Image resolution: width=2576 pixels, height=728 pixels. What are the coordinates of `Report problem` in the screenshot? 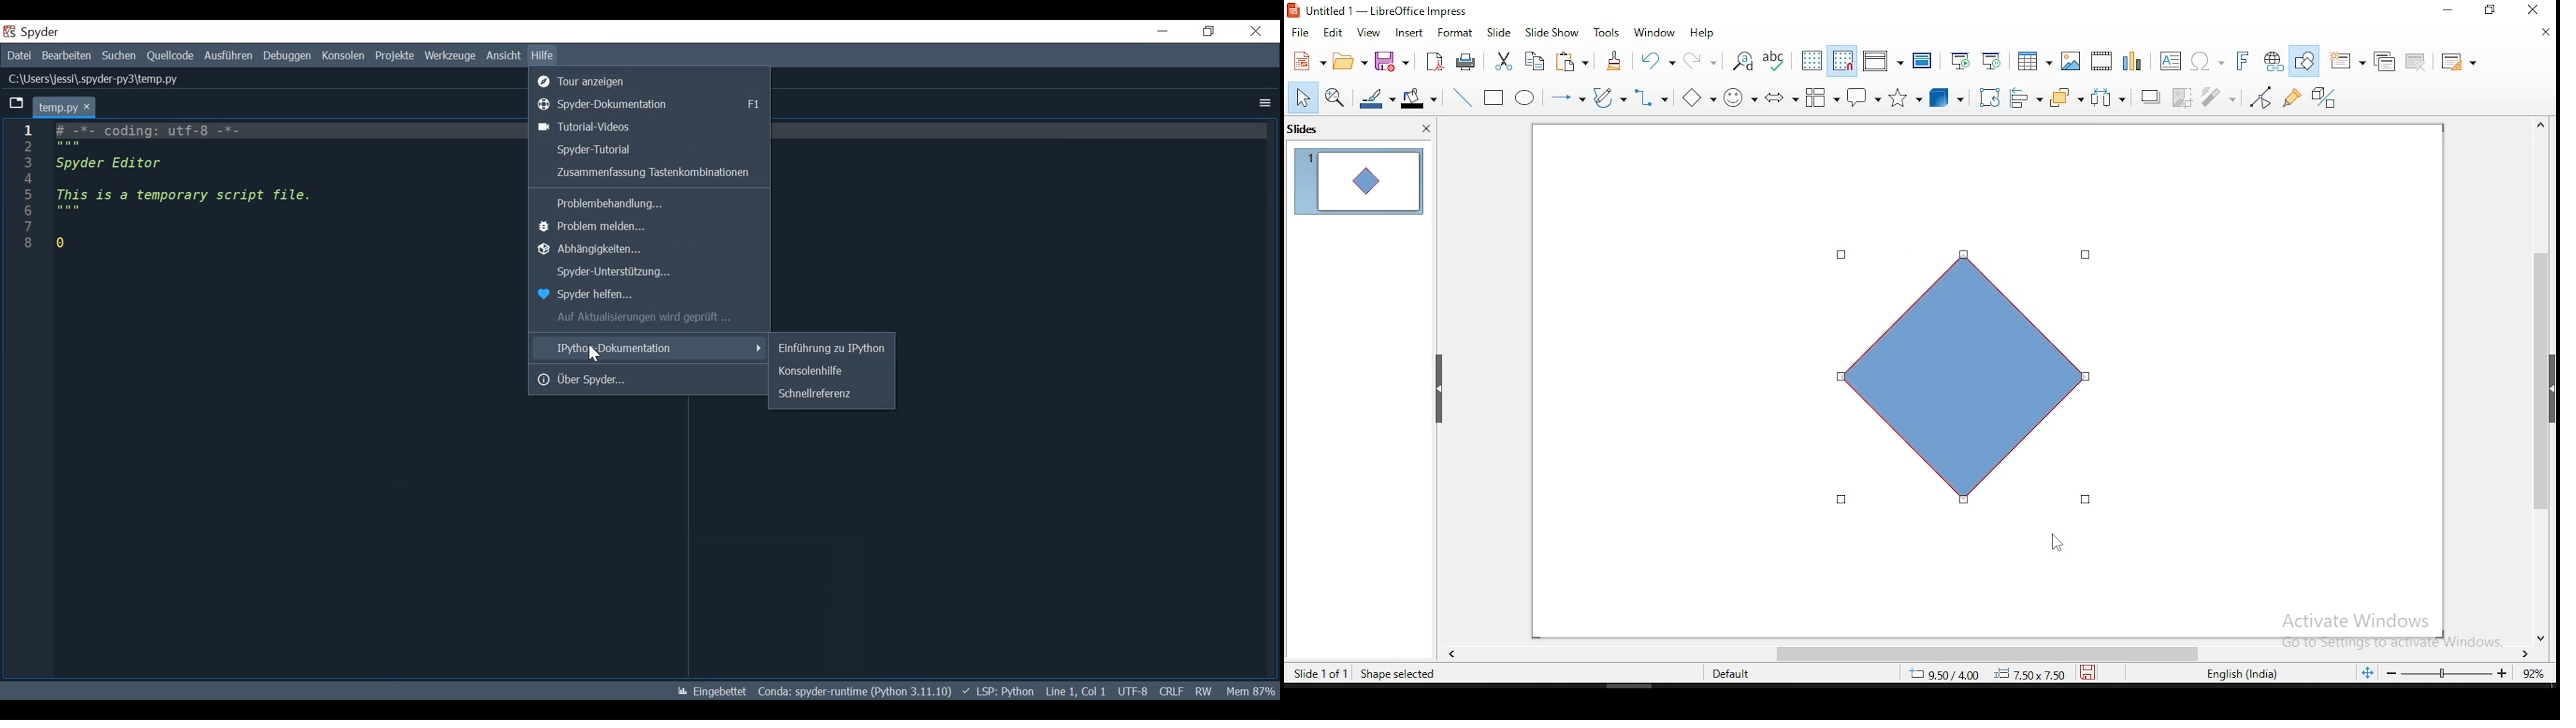 It's located at (651, 227).